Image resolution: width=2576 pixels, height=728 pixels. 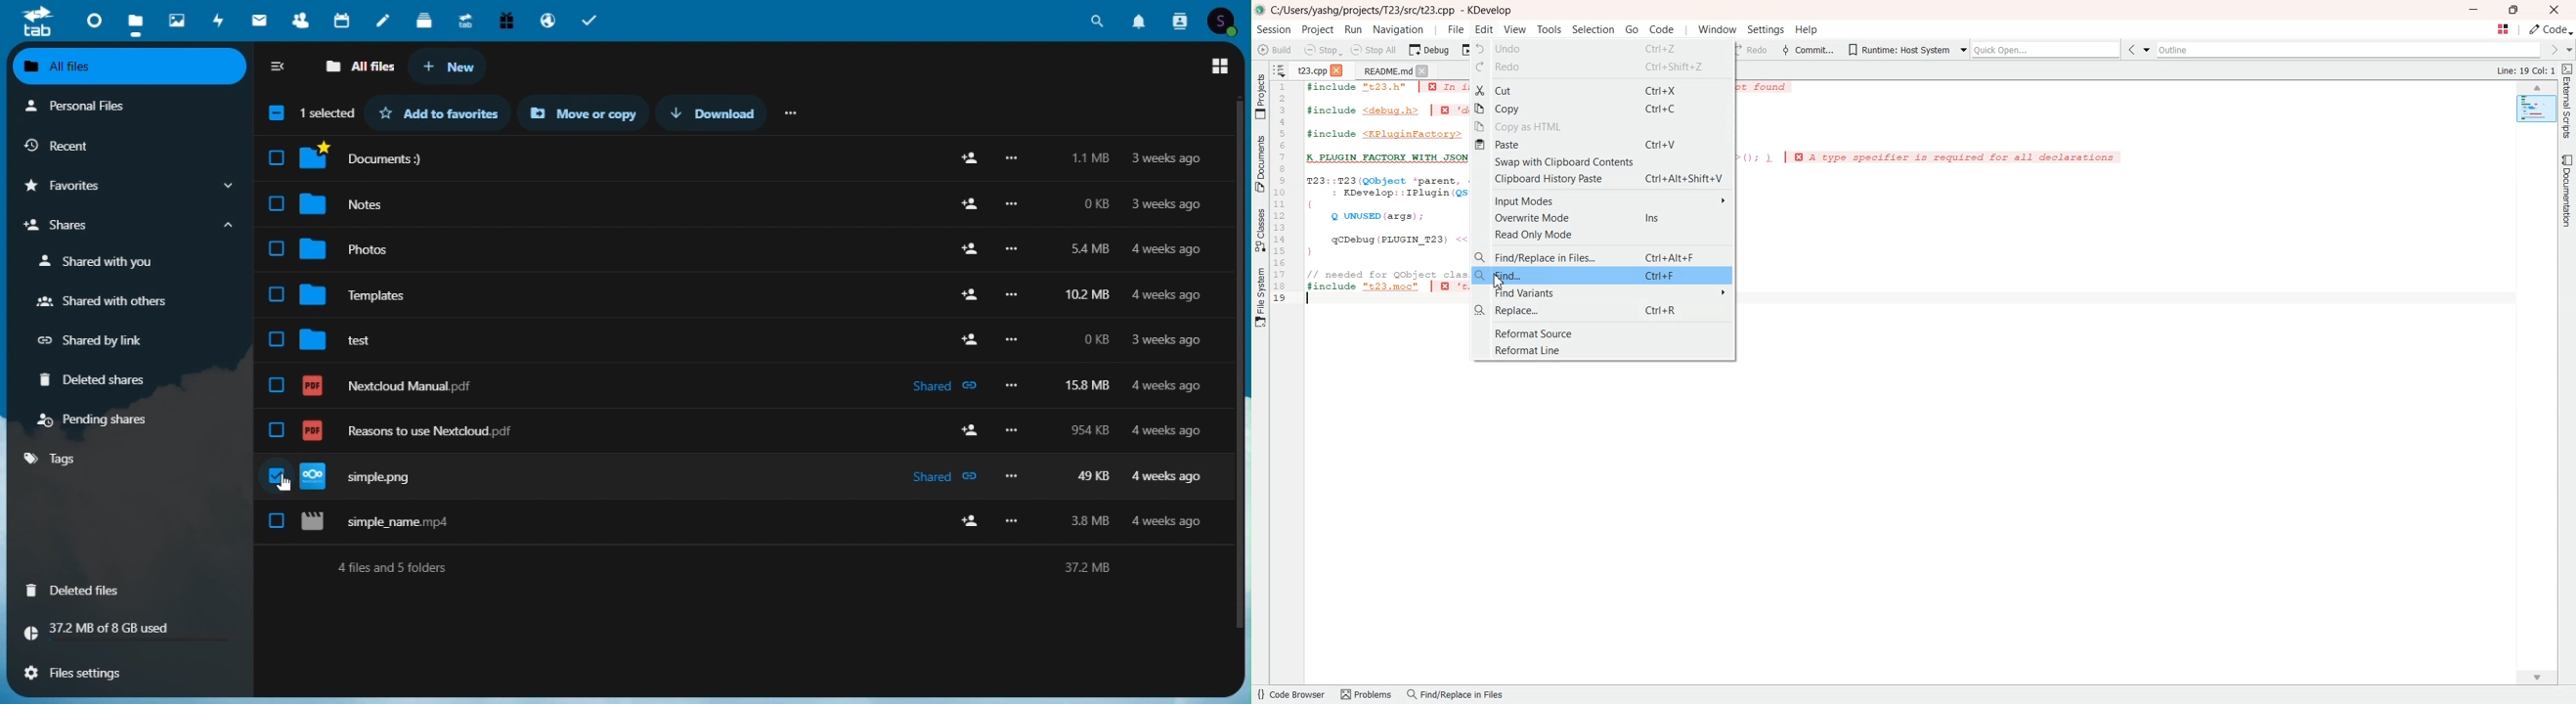 What do you see at coordinates (745, 158) in the screenshot?
I see `files` at bounding box center [745, 158].